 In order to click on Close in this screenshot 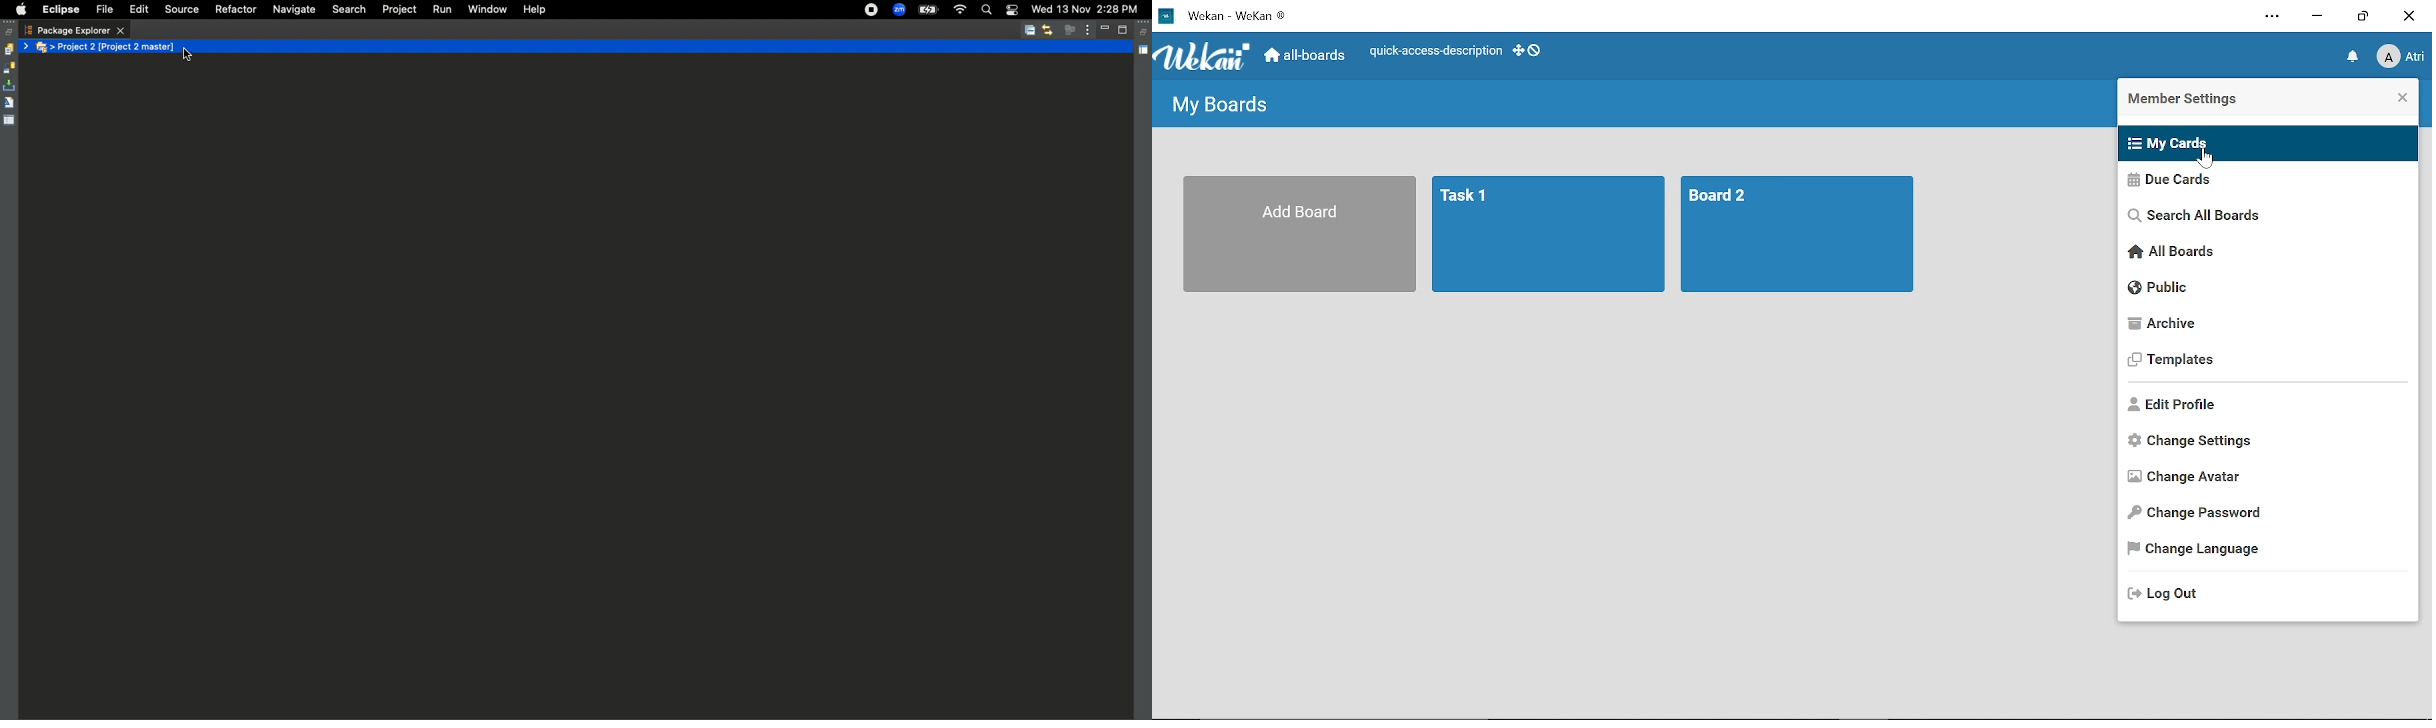, I will do `click(2400, 98)`.